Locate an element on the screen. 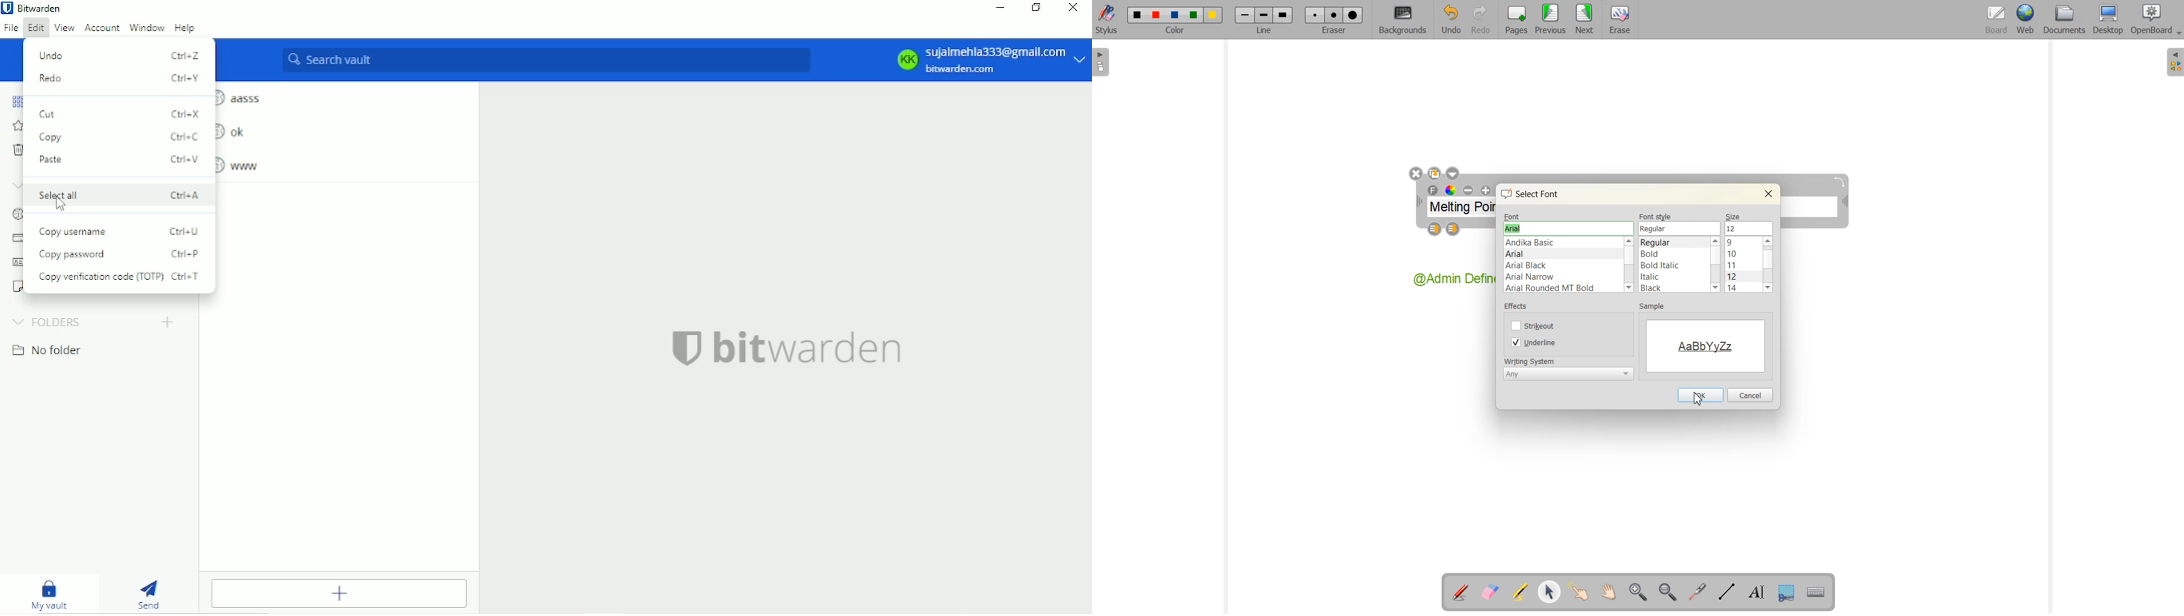 Image resolution: width=2184 pixels, height=616 pixels. View is located at coordinates (64, 29).